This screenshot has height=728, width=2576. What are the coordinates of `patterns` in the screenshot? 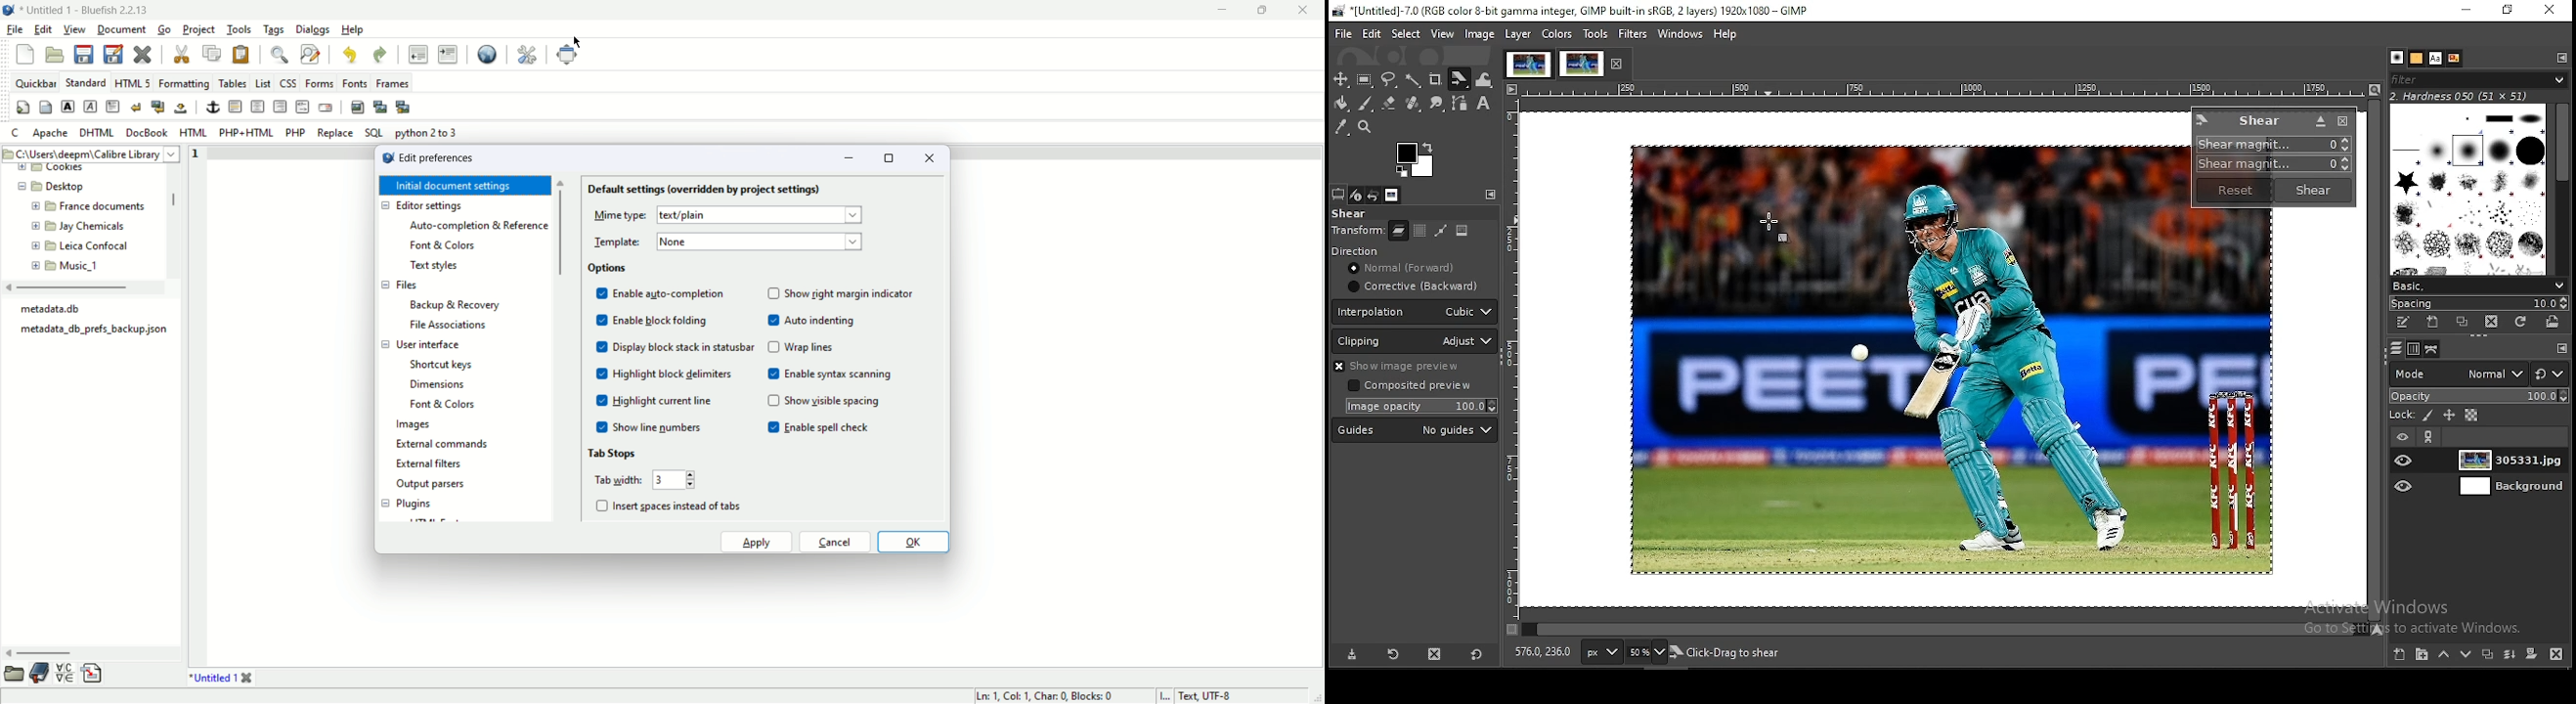 It's located at (2395, 57).